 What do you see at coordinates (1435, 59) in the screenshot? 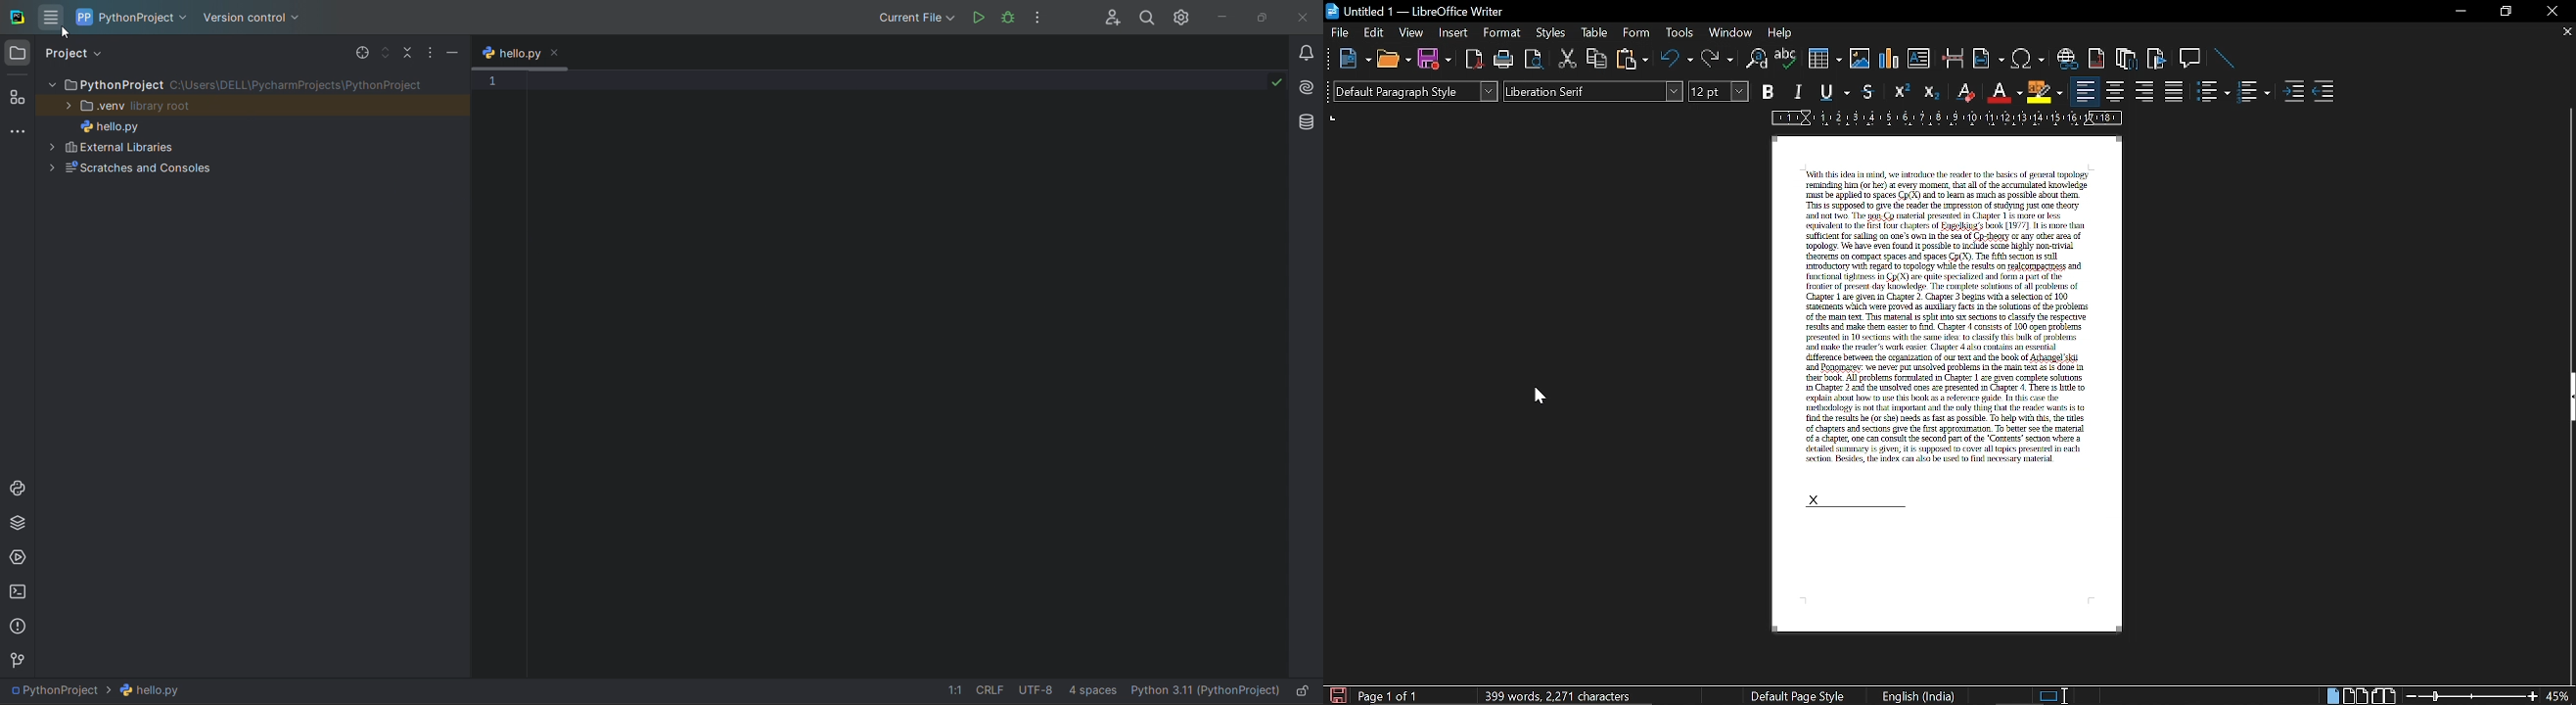
I see `save` at bounding box center [1435, 59].